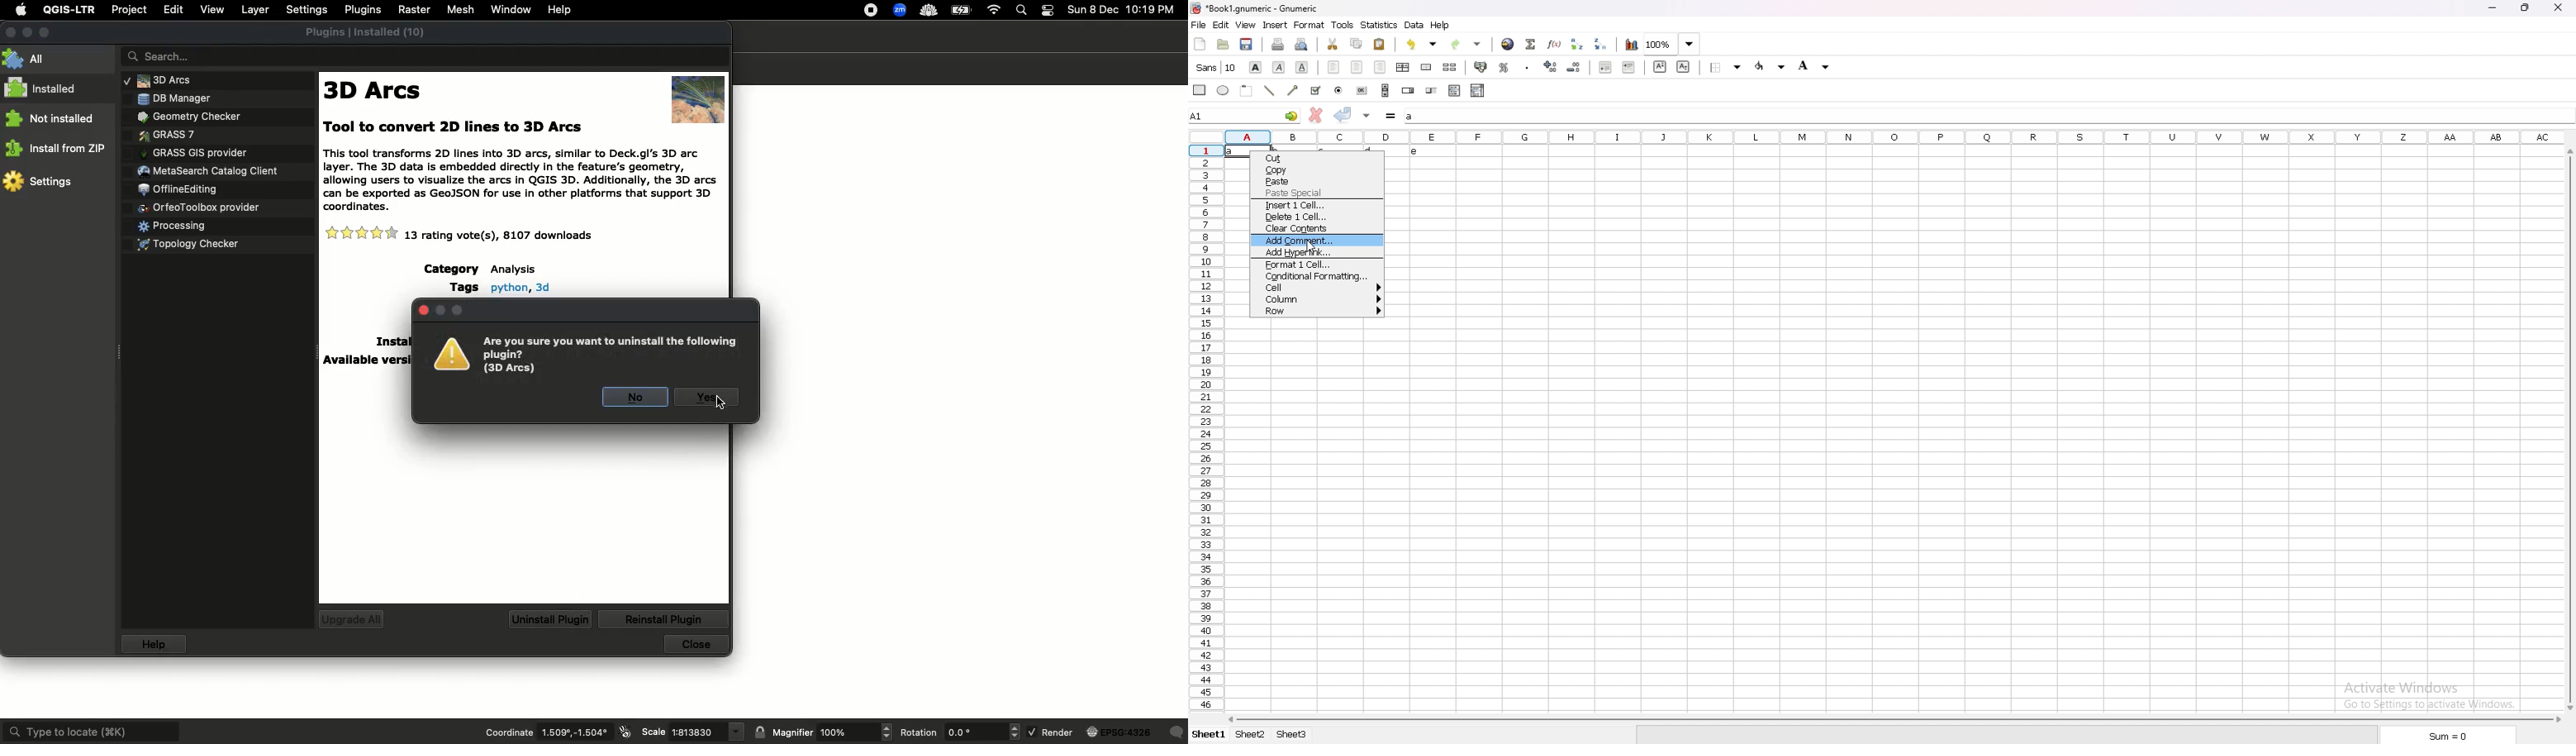  Describe the element at coordinates (1318, 288) in the screenshot. I see `cell` at that location.